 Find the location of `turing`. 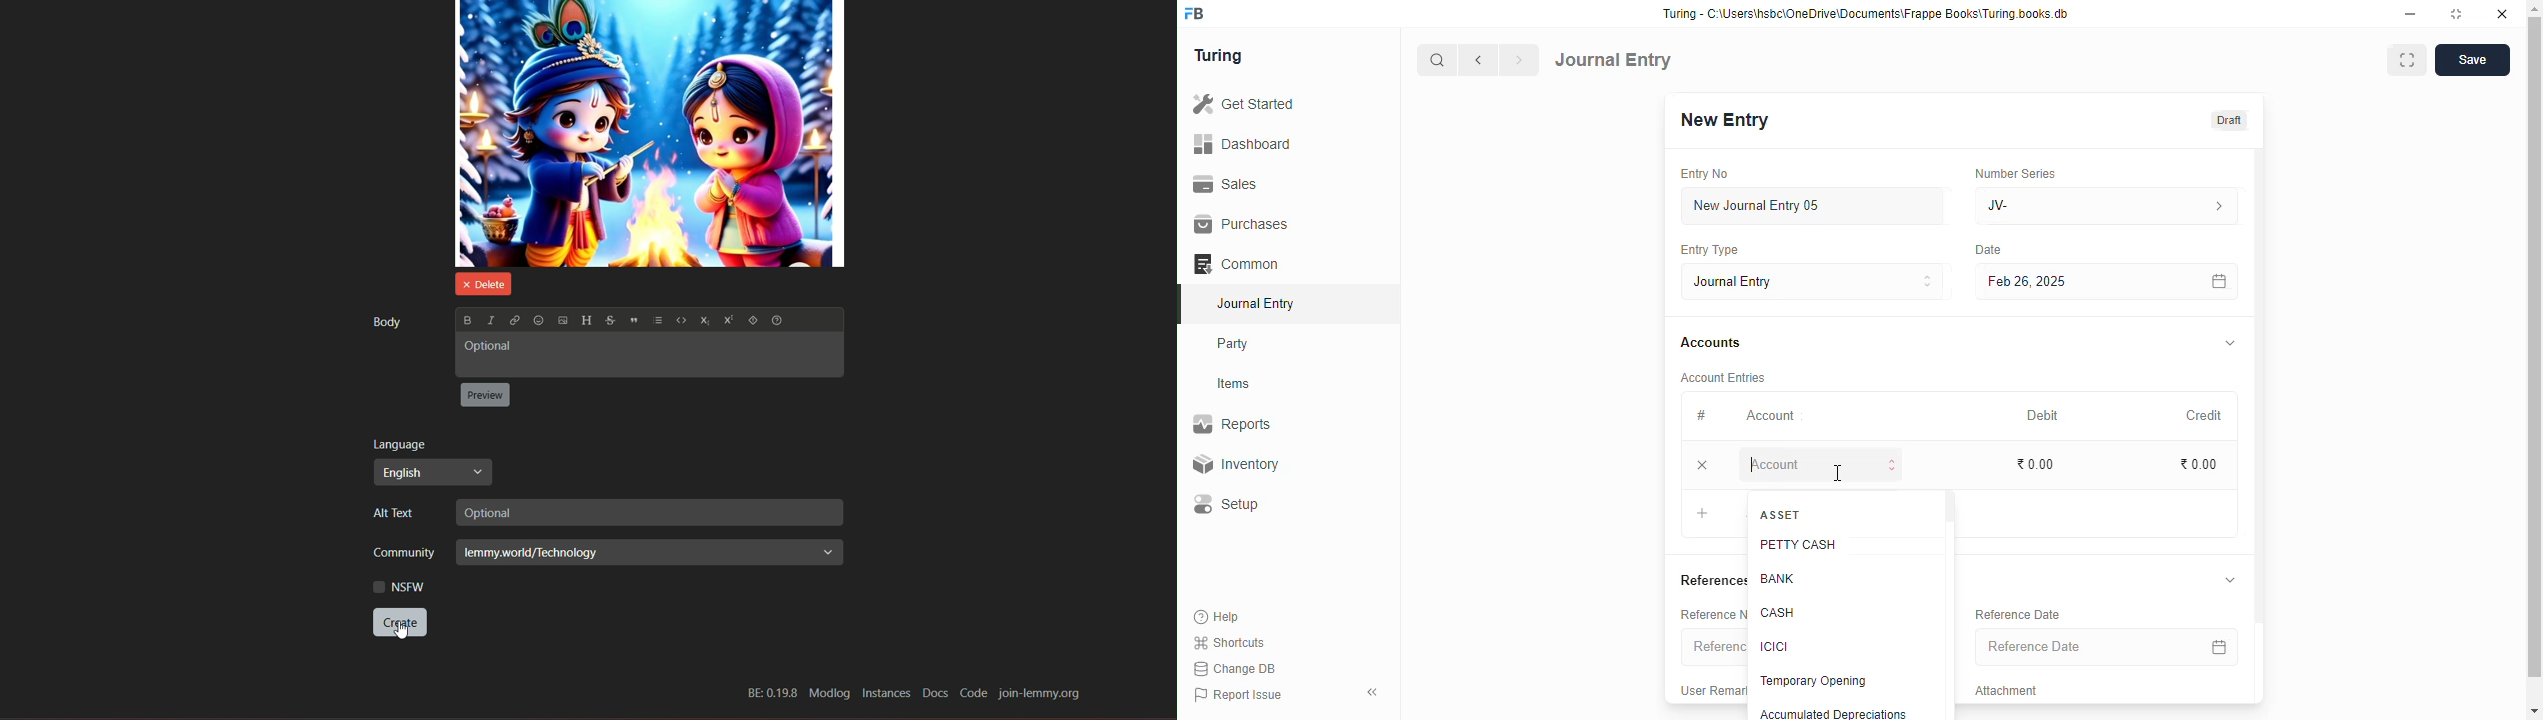

turing is located at coordinates (1219, 57).